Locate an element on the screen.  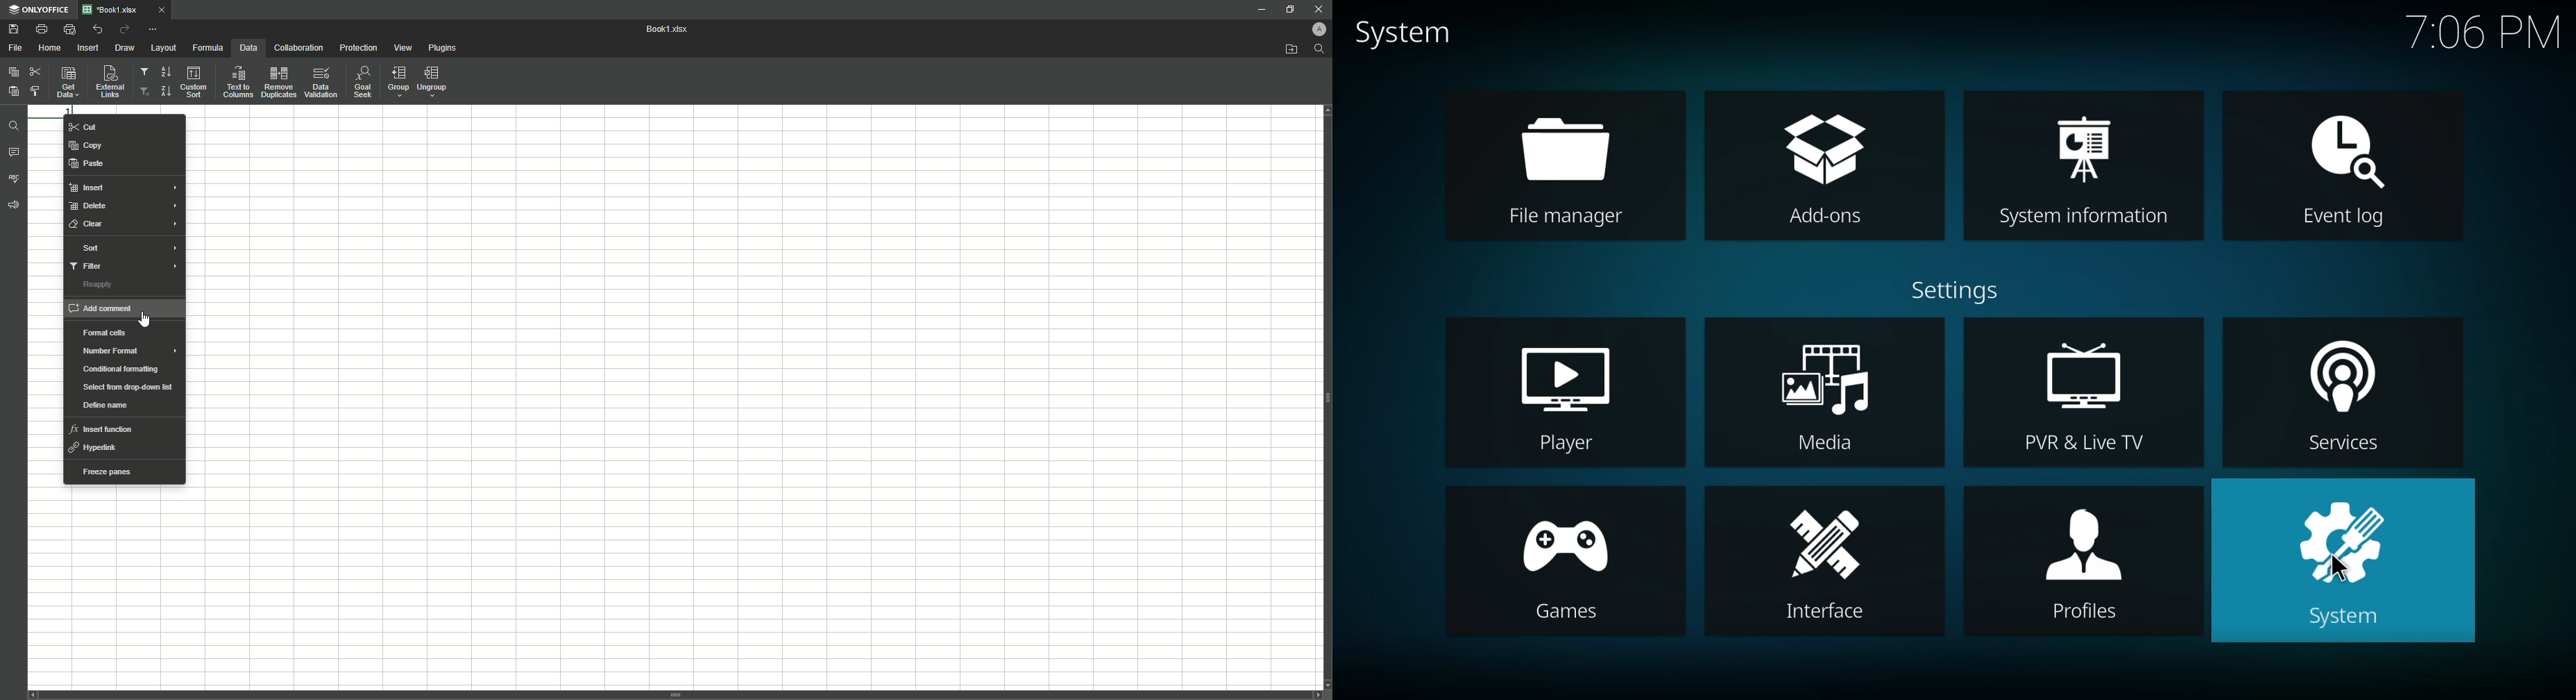
File is located at coordinates (16, 48).